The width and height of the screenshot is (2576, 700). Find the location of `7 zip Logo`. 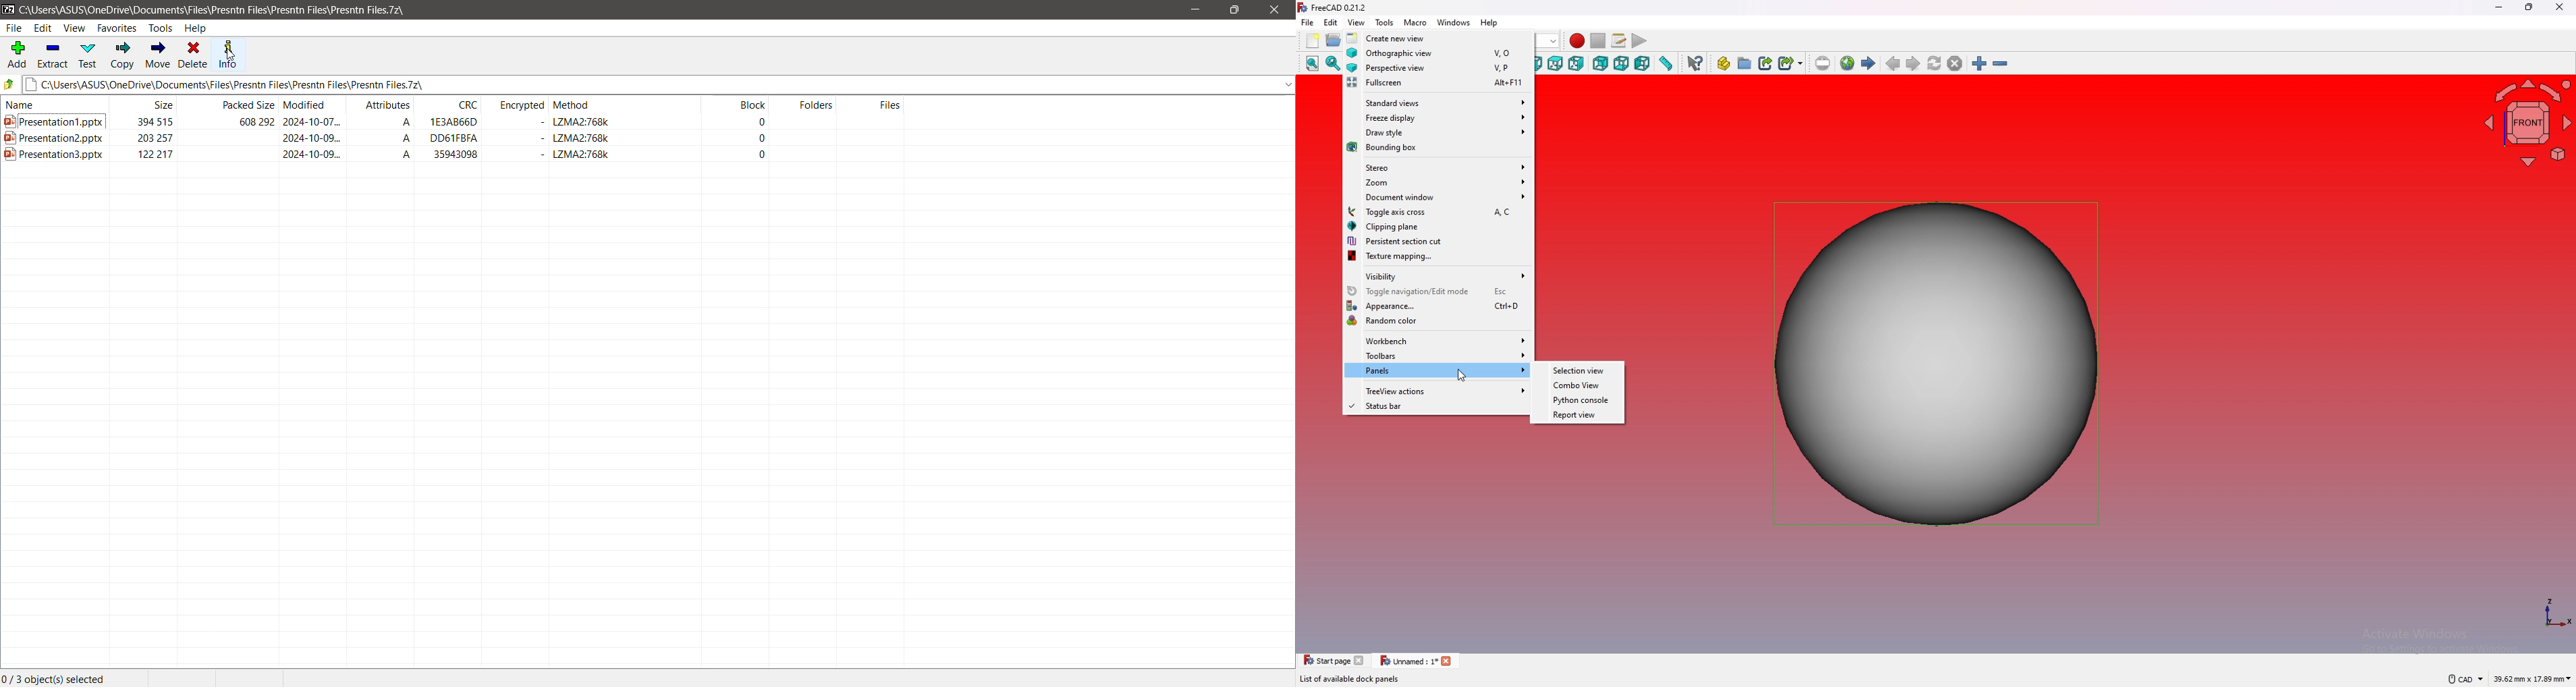

7 zip Logo is located at coordinates (8, 10).